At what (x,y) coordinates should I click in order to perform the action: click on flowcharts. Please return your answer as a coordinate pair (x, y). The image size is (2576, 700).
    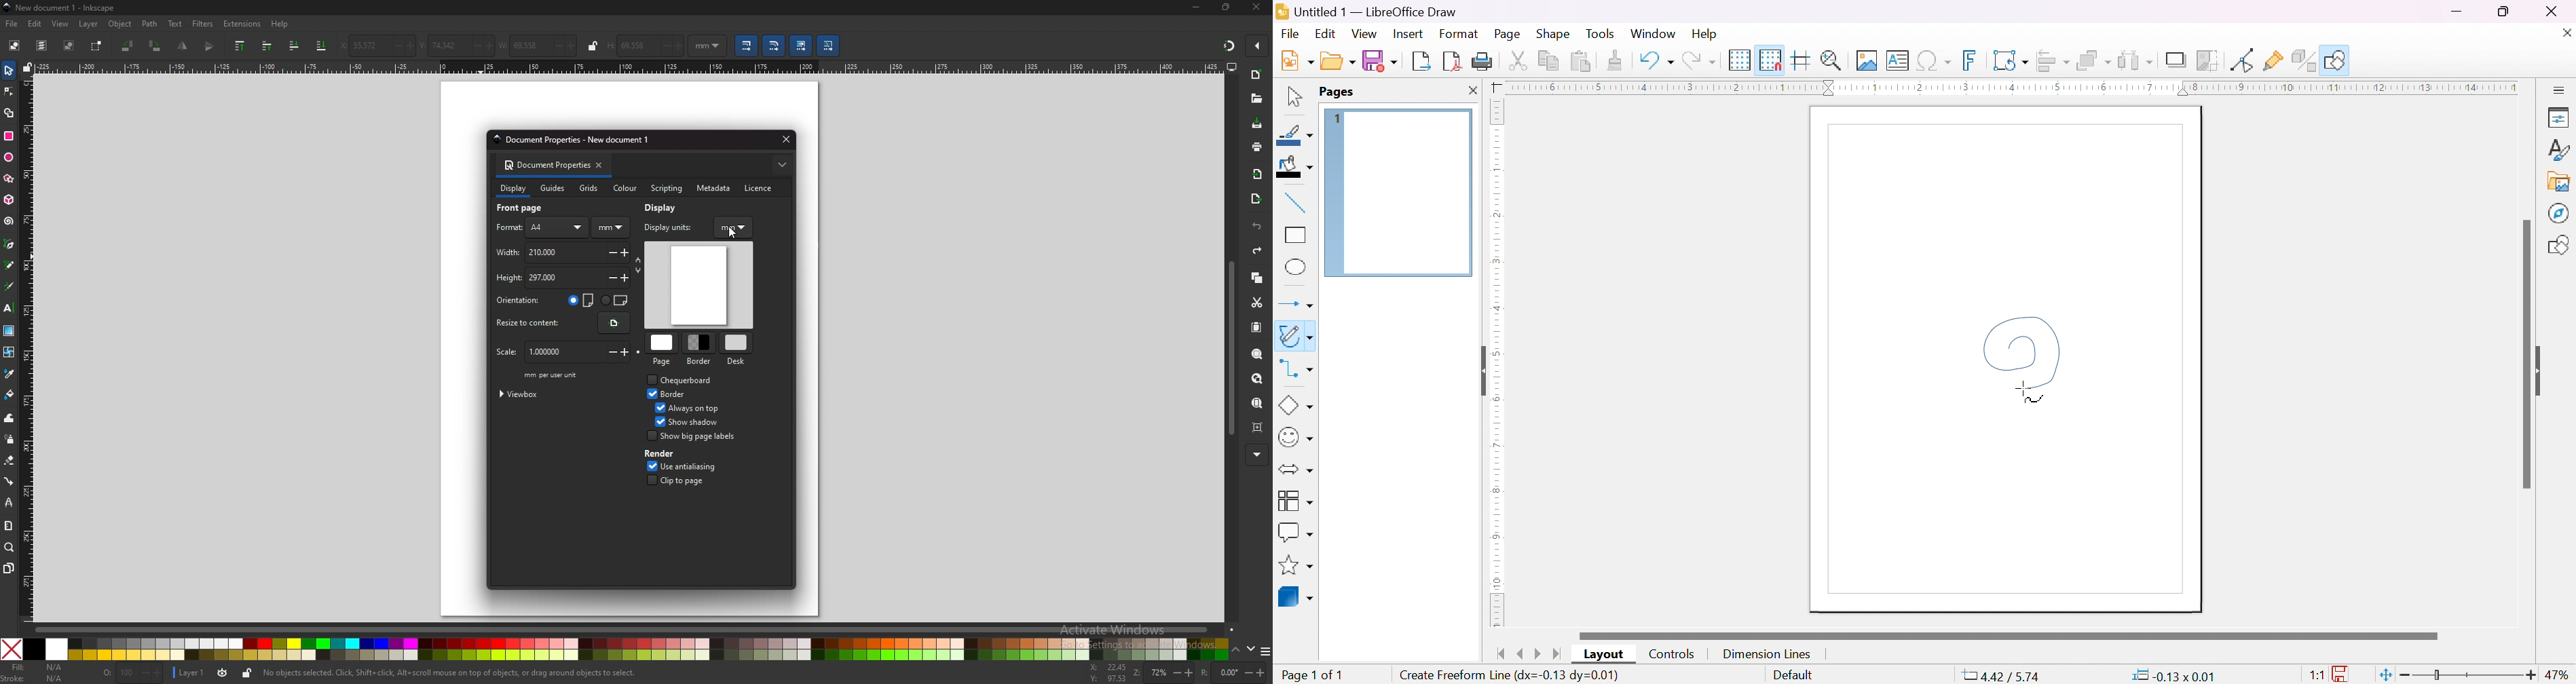
    Looking at the image, I should click on (1294, 500).